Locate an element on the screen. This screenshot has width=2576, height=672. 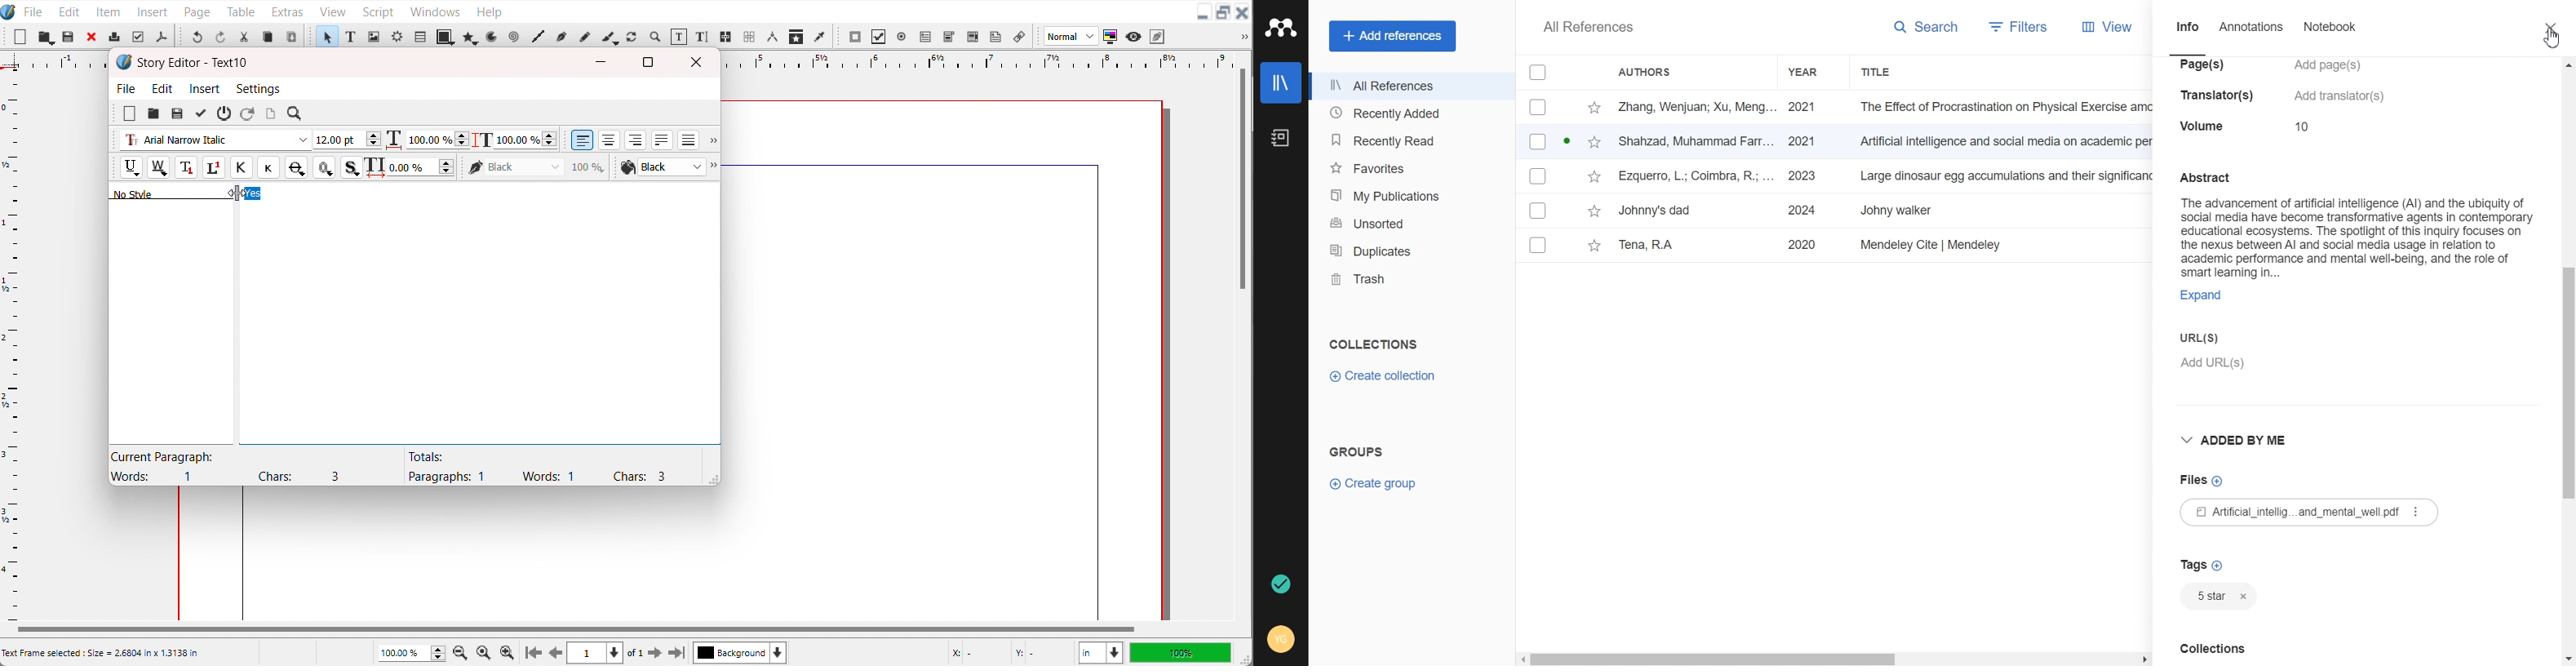
Save as PDF is located at coordinates (161, 37).